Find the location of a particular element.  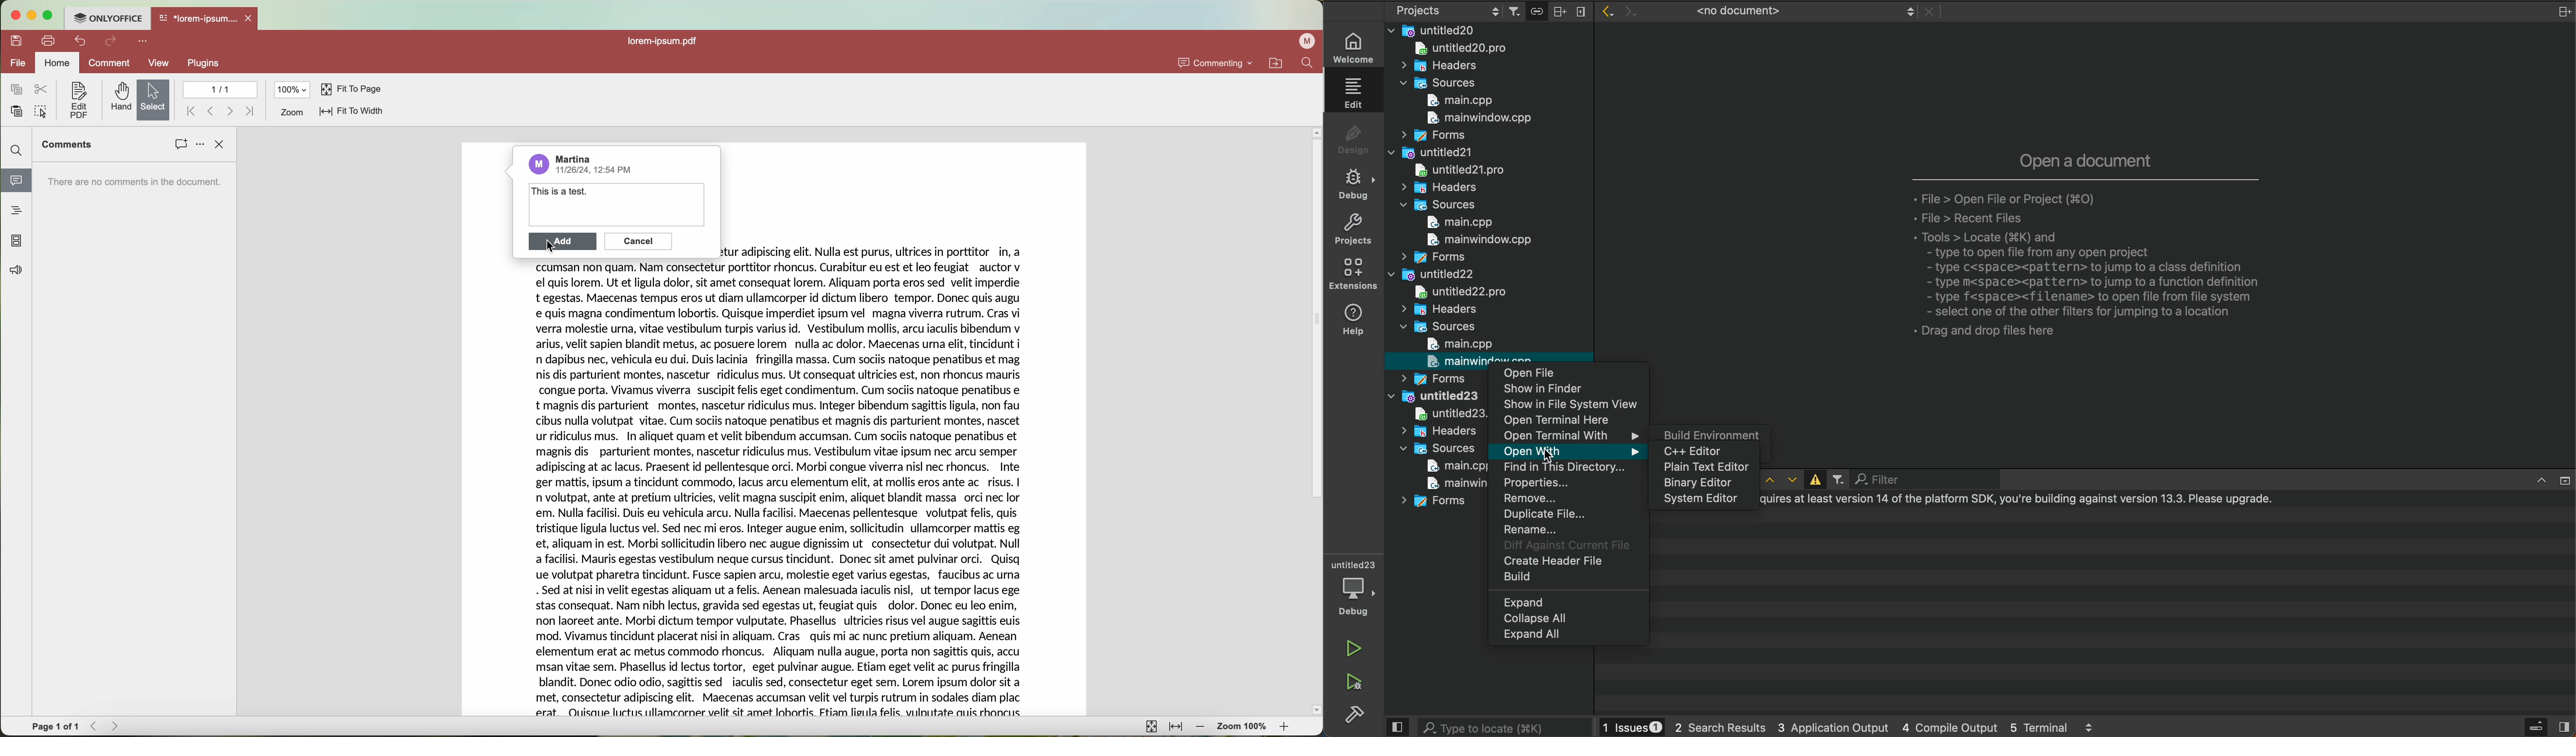

search is located at coordinates (1311, 62).